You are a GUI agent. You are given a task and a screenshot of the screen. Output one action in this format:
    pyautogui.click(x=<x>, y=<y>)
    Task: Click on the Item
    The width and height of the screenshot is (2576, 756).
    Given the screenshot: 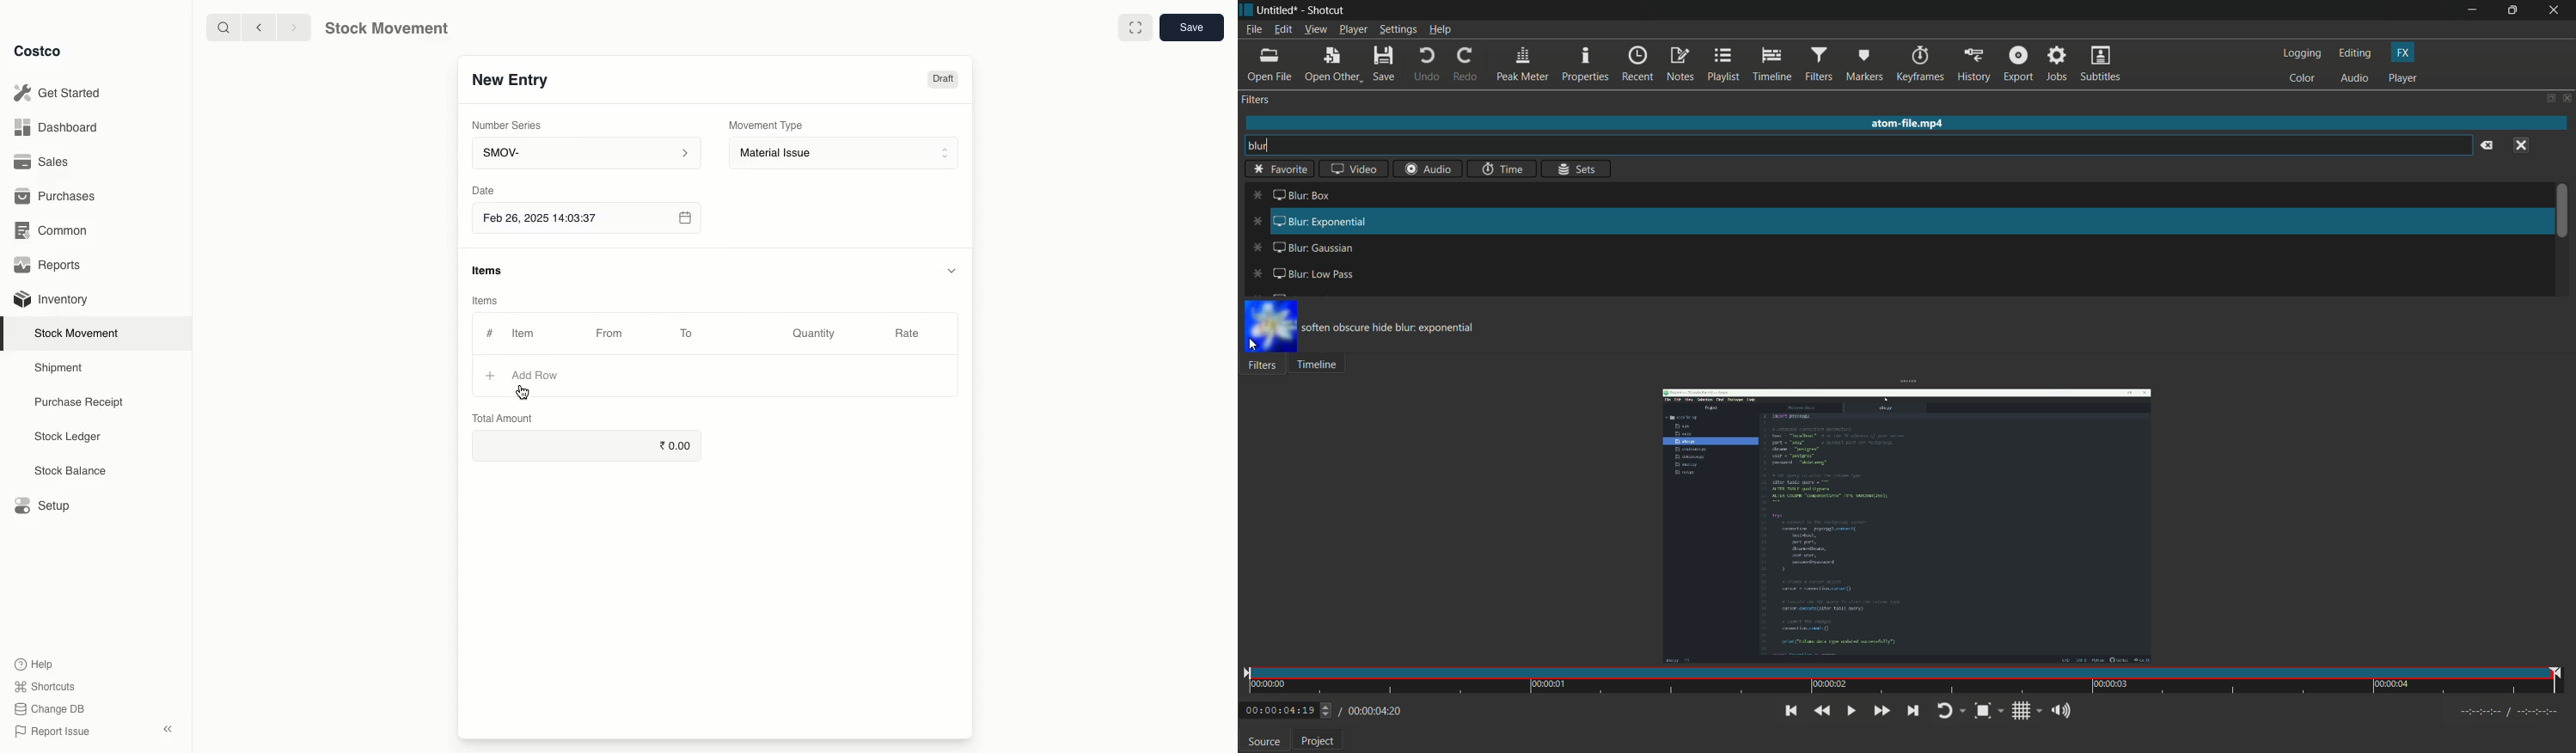 What is the action you would take?
    pyautogui.click(x=532, y=333)
    